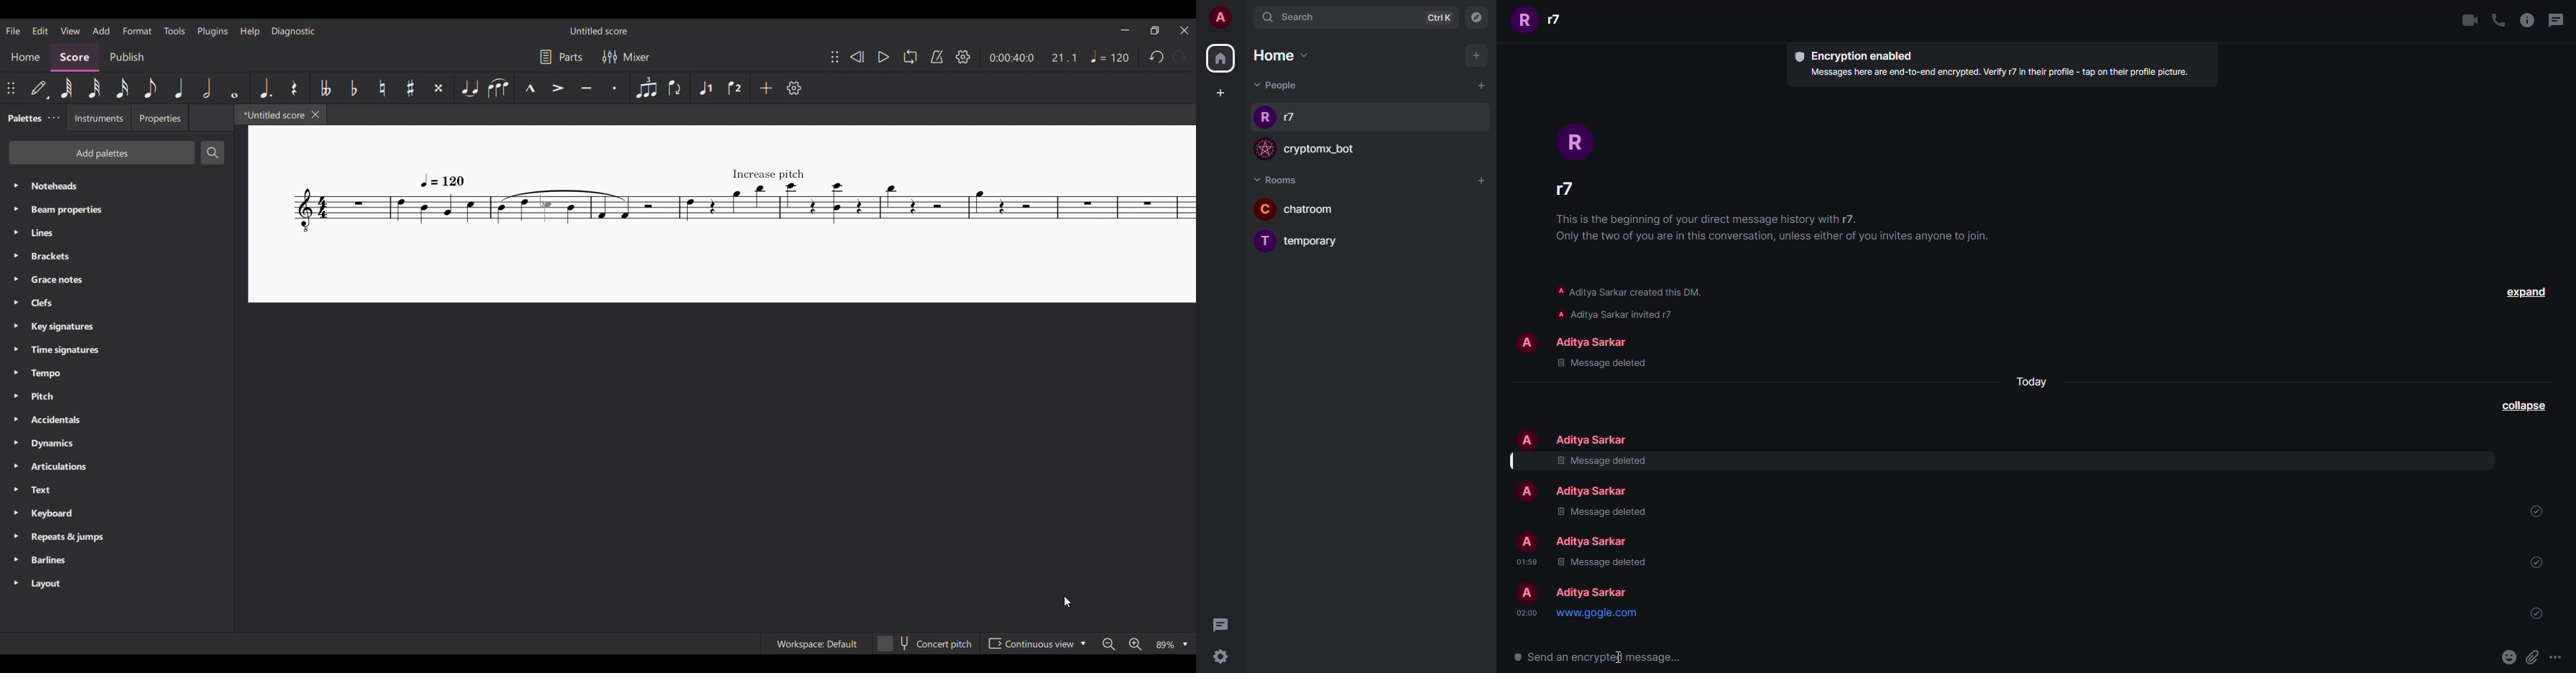  Describe the element at coordinates (1222, 659) in the screenshot. I see `settings` at that location.